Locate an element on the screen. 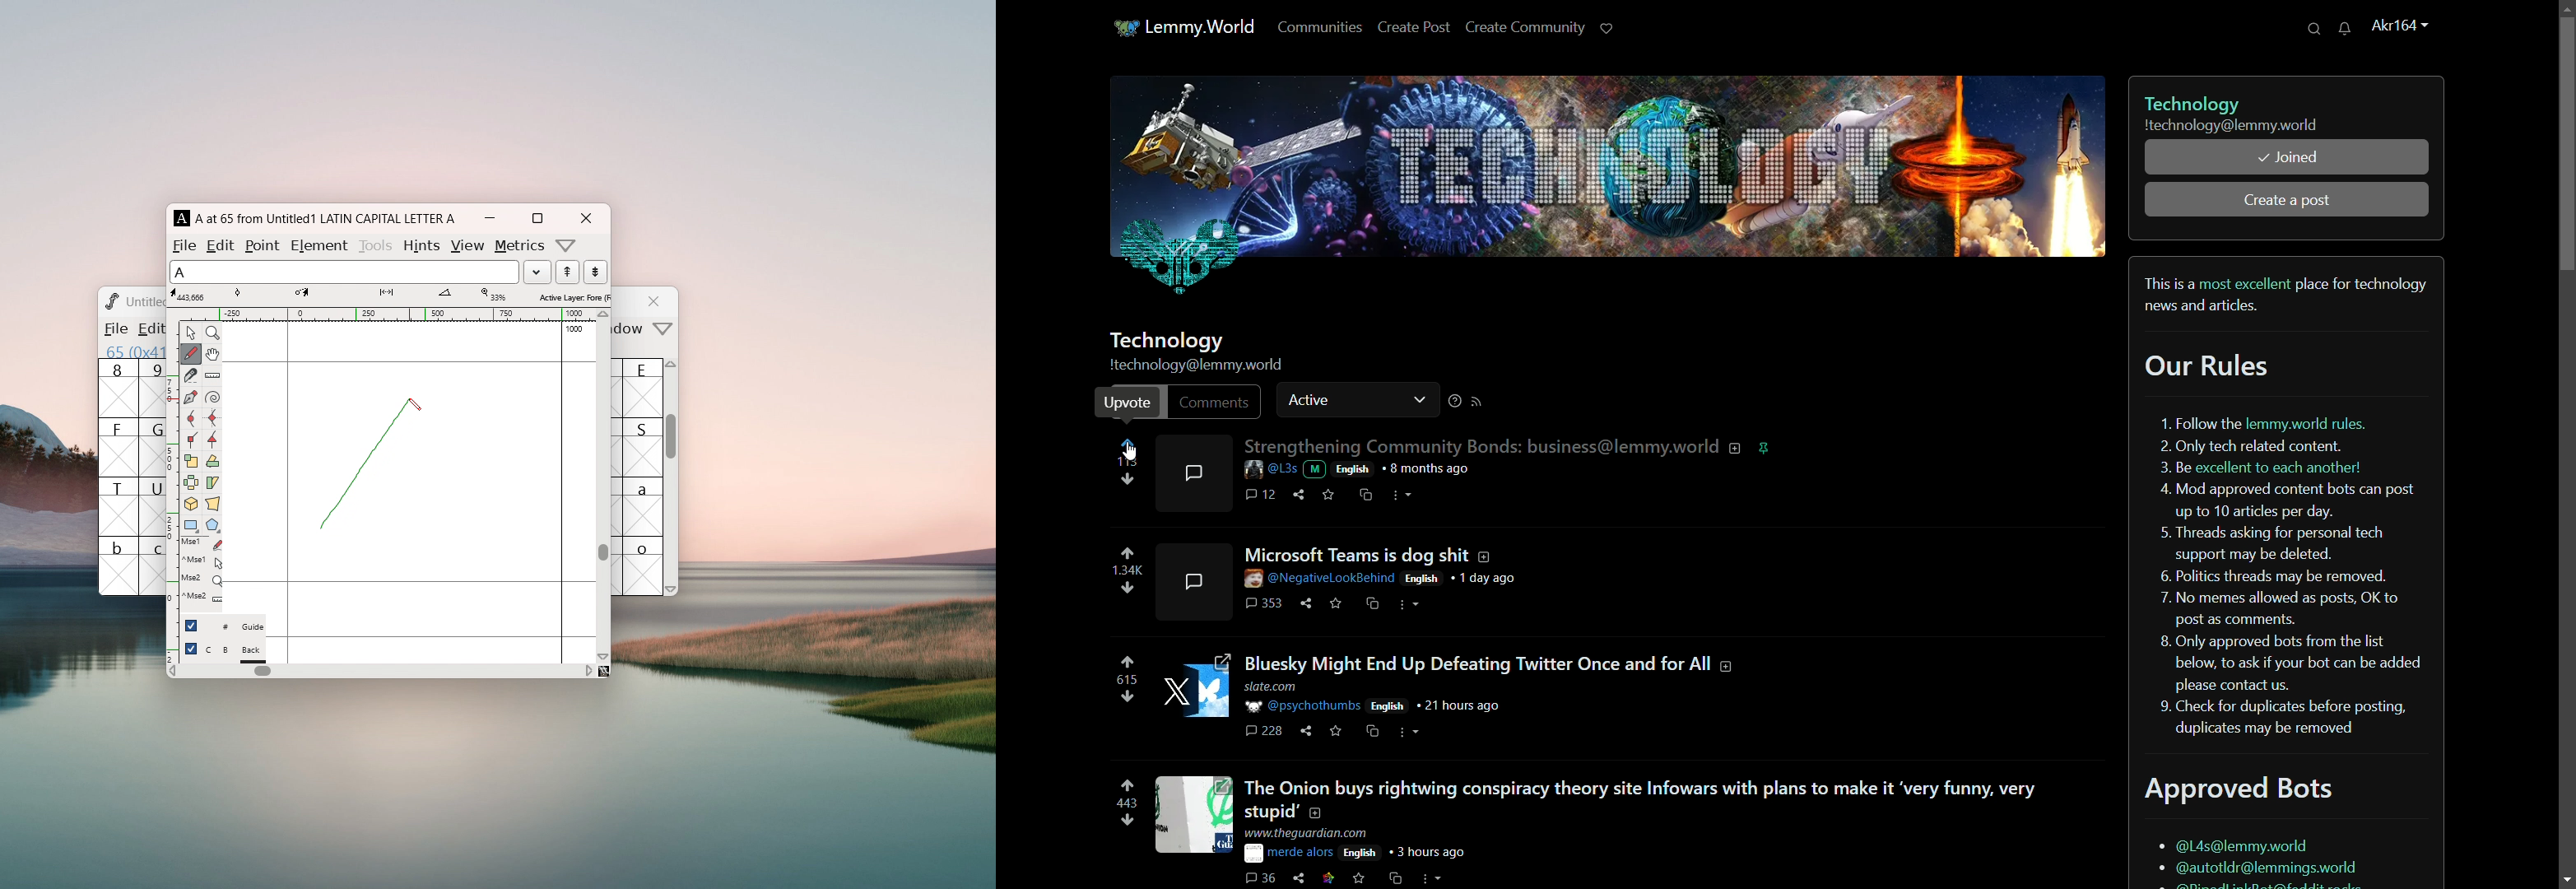 The image size is (2576, 896). A is located at coordinates (183, 218).